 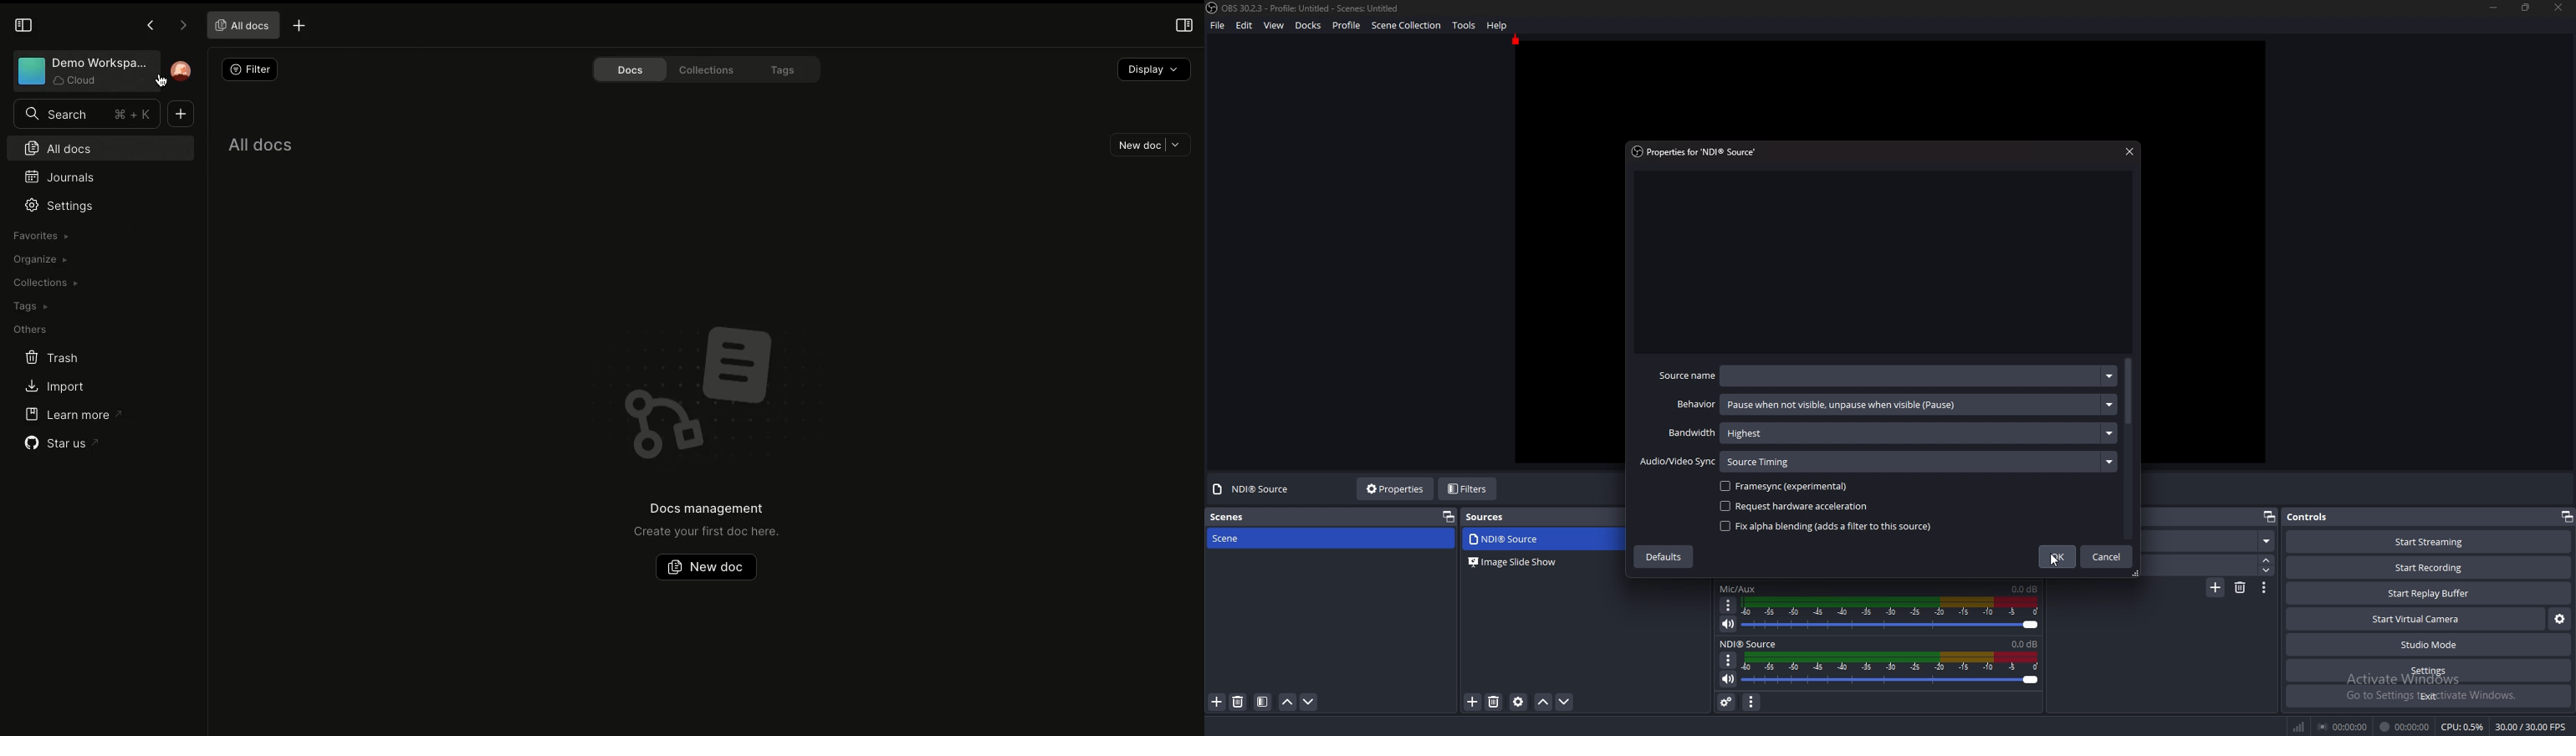 What do you see at coordinates (2529, 725) in the screenshot?
I see `fps` at bounding box center [2529, 725].